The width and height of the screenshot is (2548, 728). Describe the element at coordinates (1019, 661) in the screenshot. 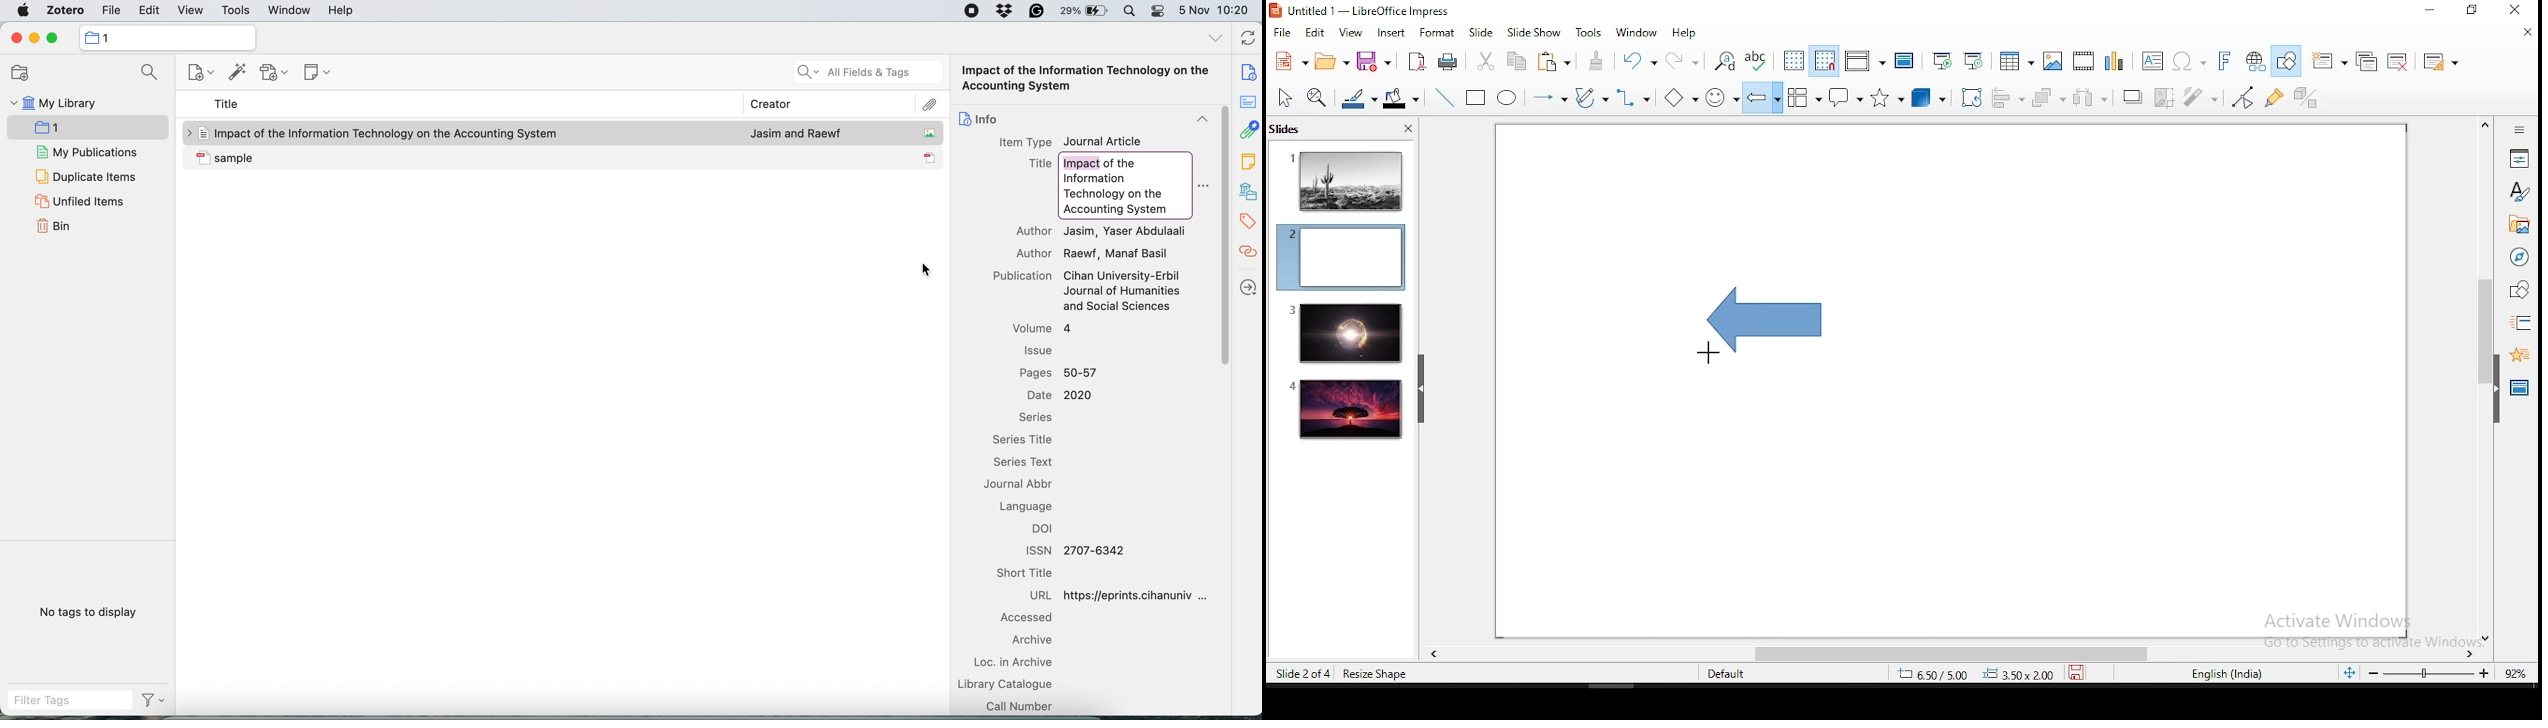

I see `loc in archive` at that location.